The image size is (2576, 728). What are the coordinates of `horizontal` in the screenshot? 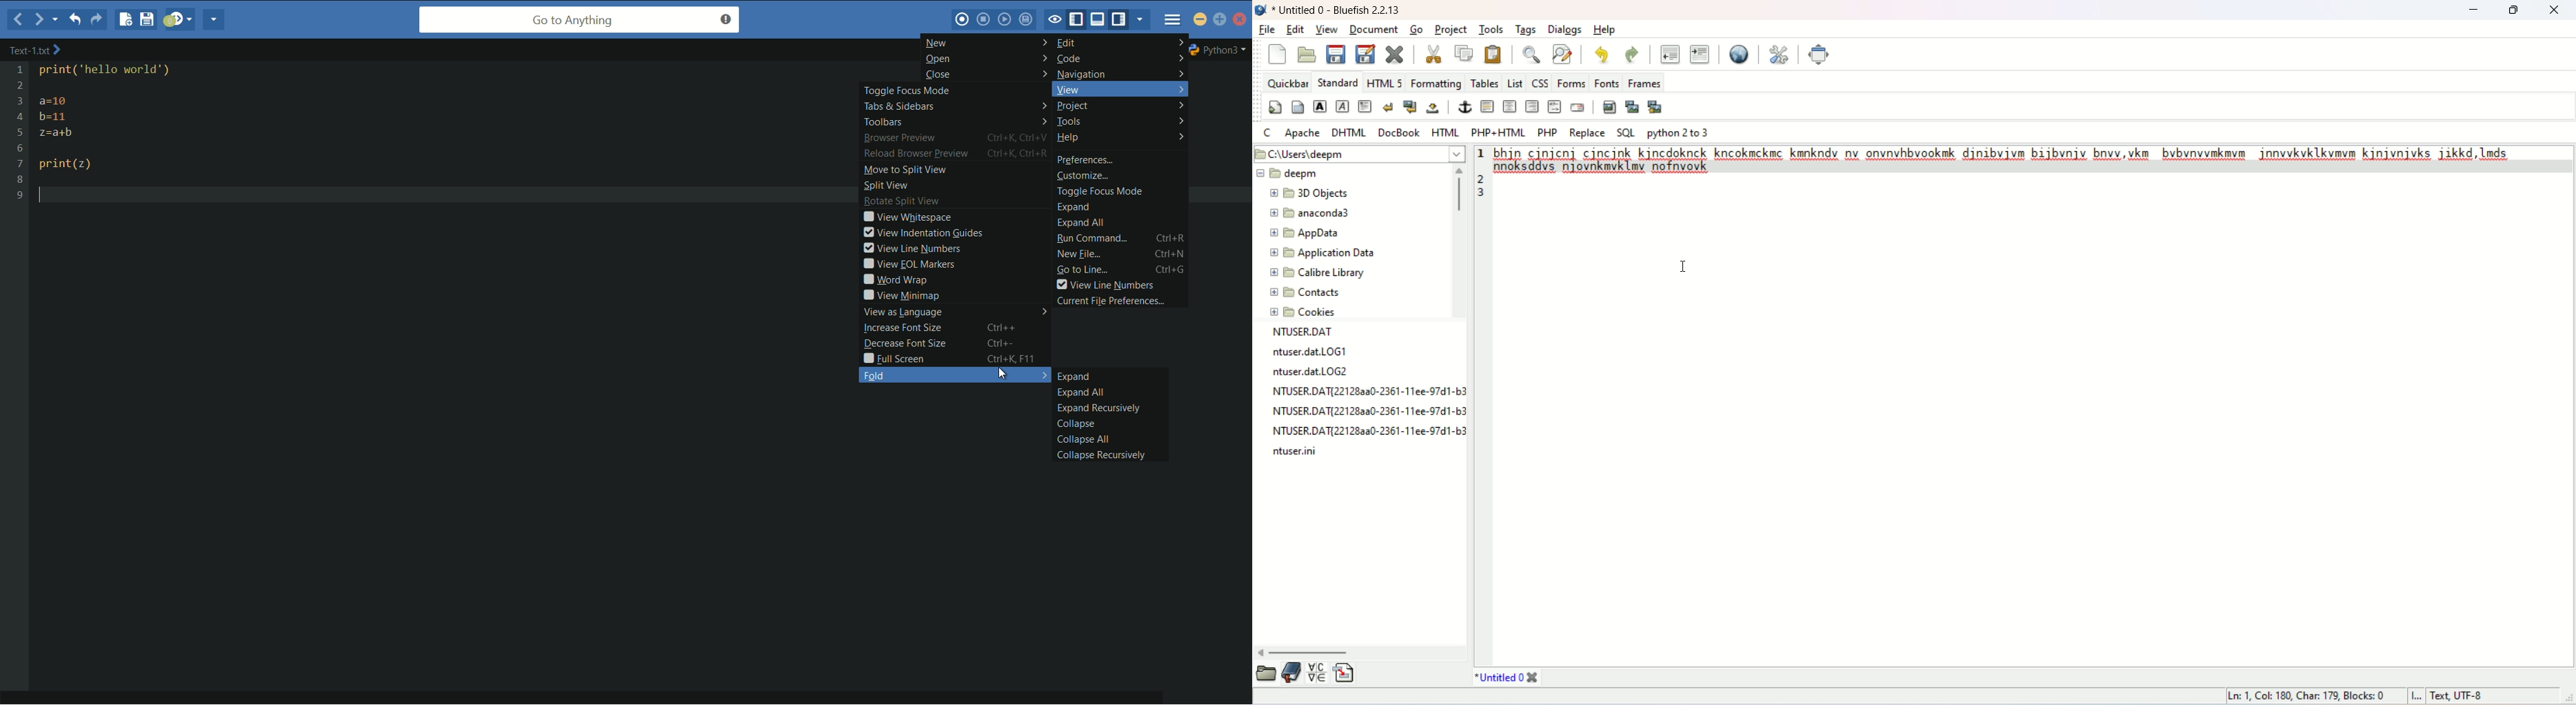 It's located at (1489, 108).